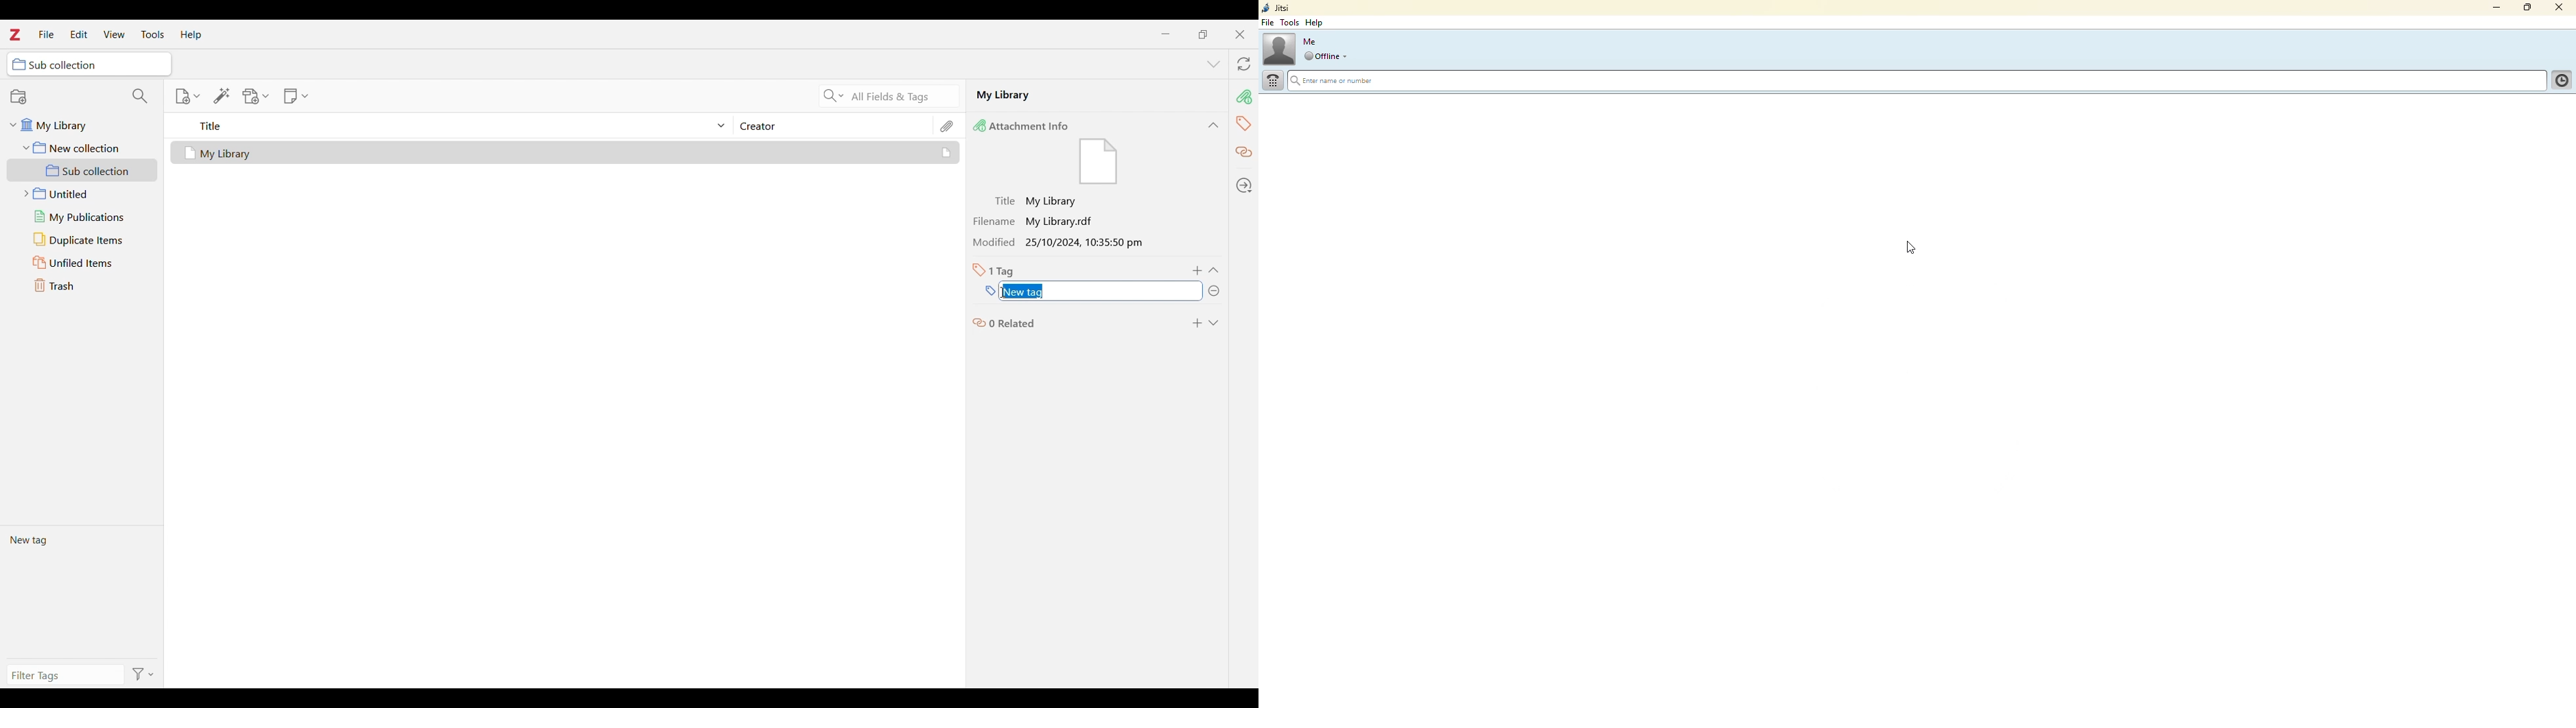 Image resolution: width=2576 pixels, height=728 pixels. Describe the element at coordinates (1274, 81) in the screenshot. I see `dial pad` at that location.